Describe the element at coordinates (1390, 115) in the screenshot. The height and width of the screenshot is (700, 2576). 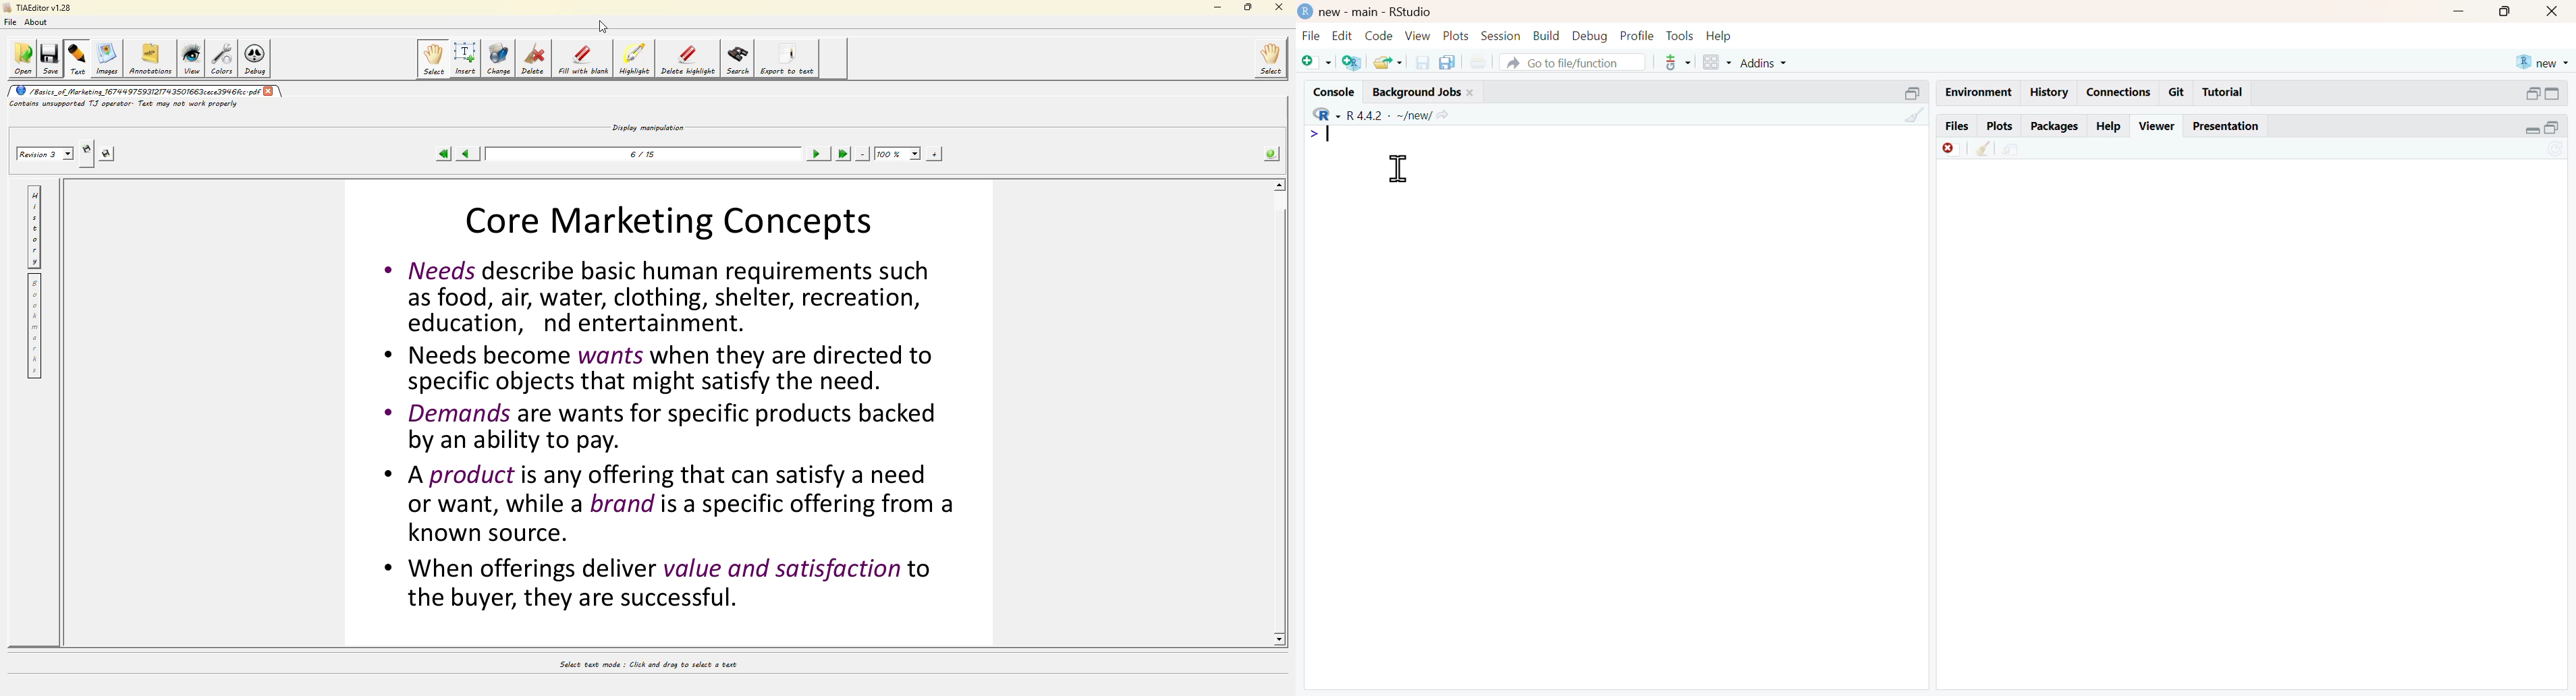
I see `R 4.4.2 ~/new/` at that location.